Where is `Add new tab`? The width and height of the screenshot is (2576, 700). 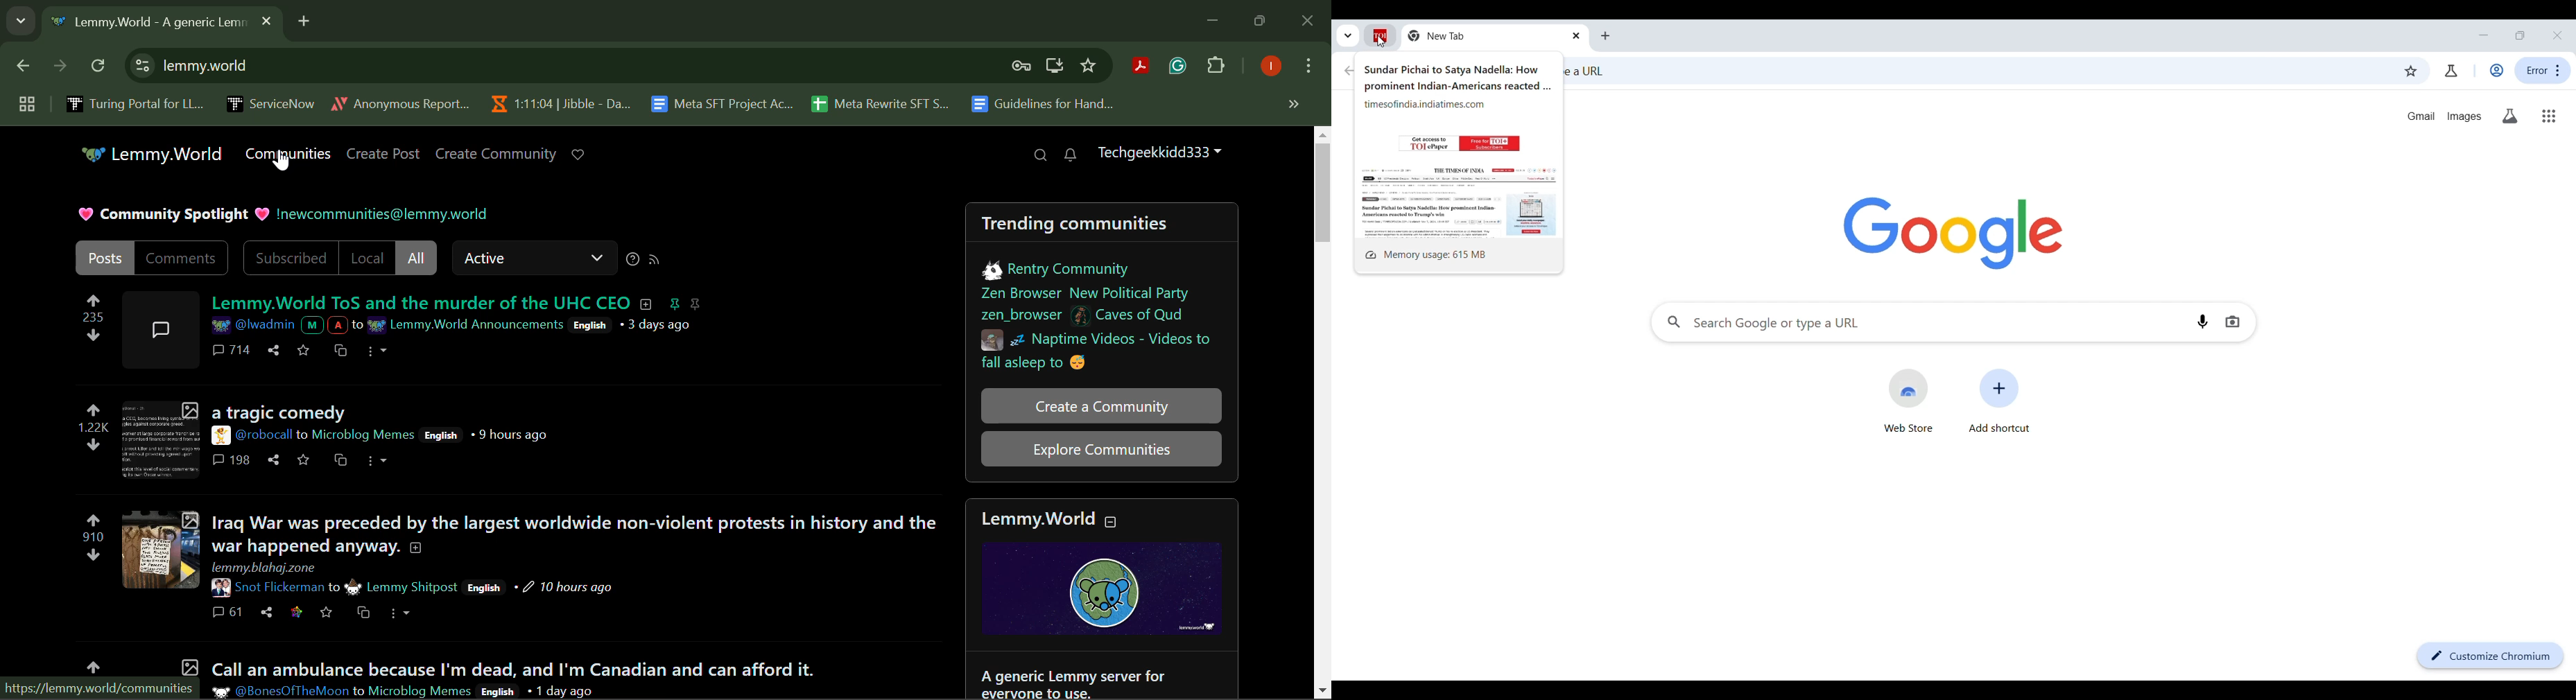 Add new tab is located at coordinates (1606, 36).